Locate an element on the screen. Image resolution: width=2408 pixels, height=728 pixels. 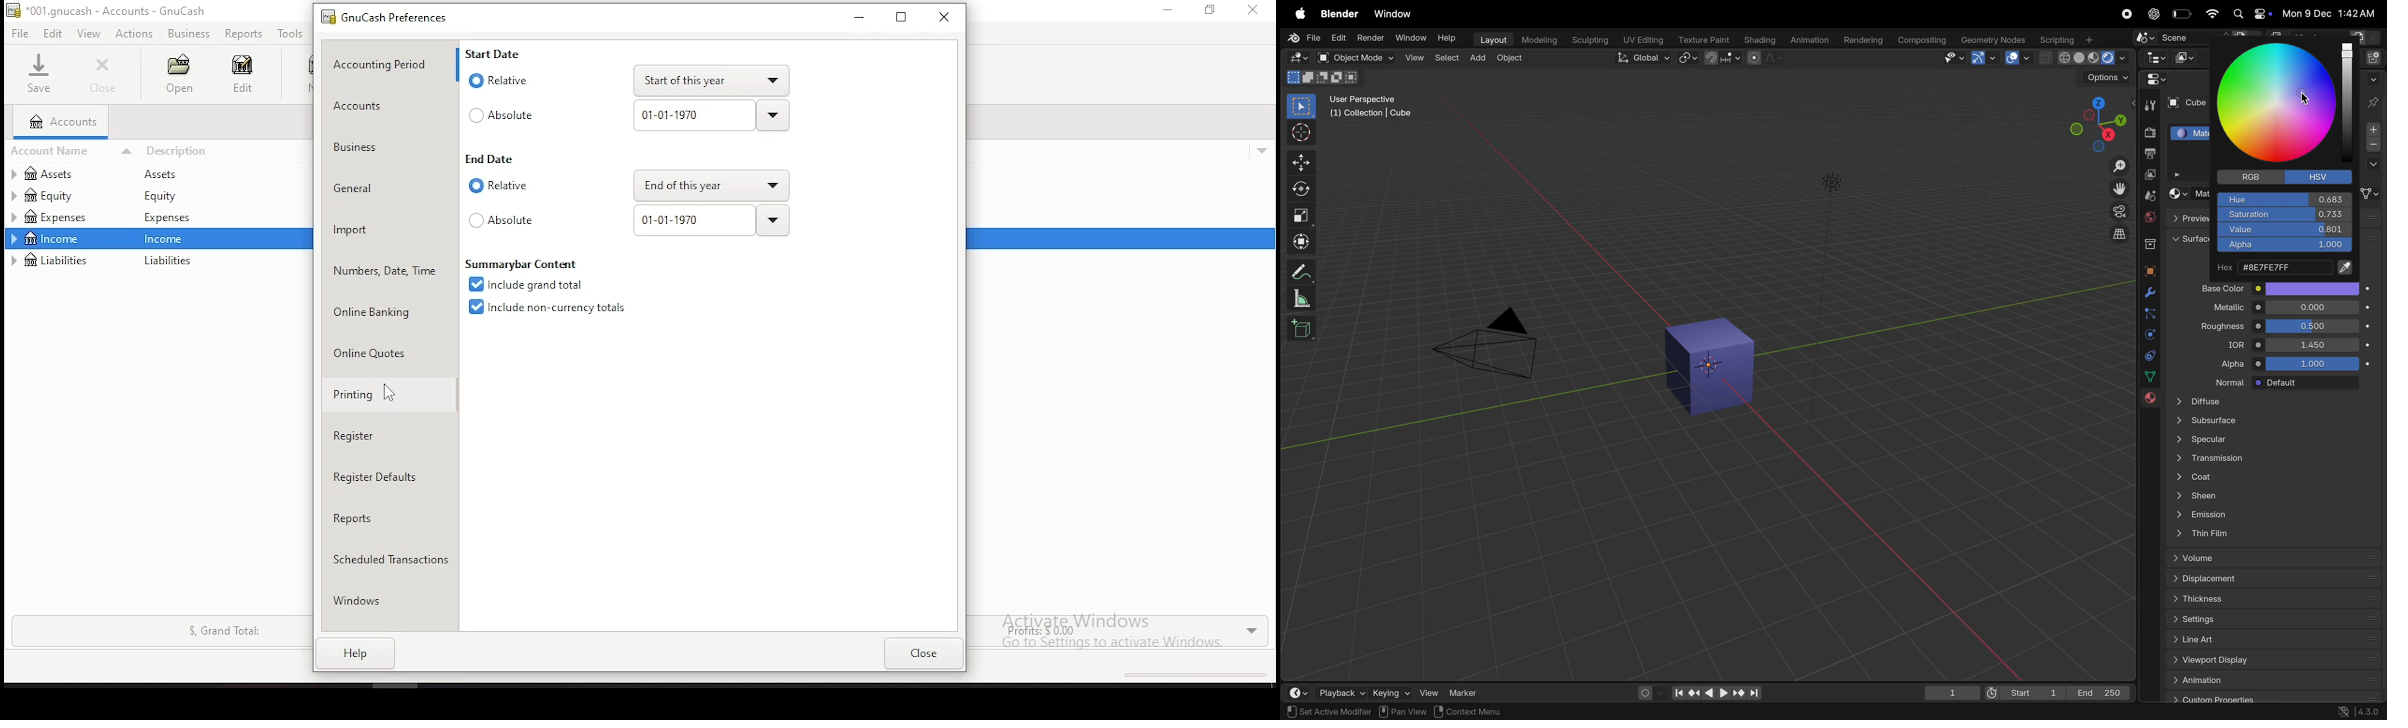
toggle camera is located at coordinates (2117, 211).